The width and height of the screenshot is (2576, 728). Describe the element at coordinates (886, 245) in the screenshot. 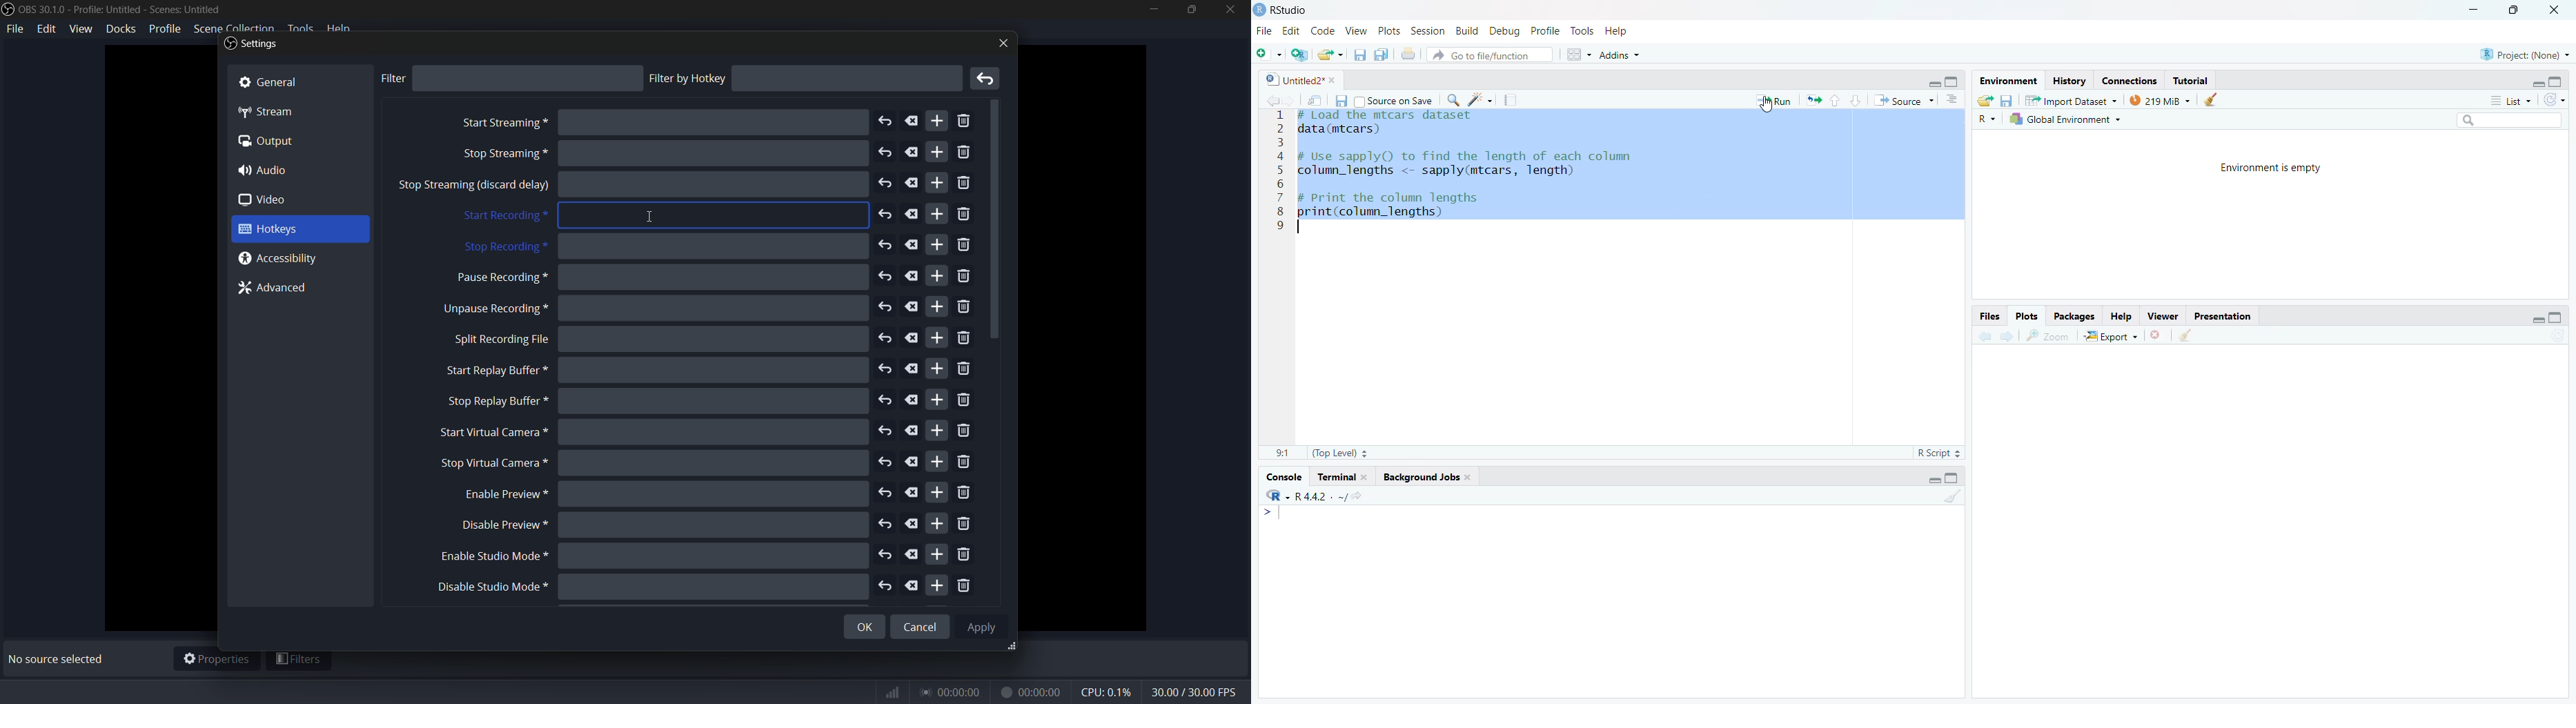

I see `undo` at that location.